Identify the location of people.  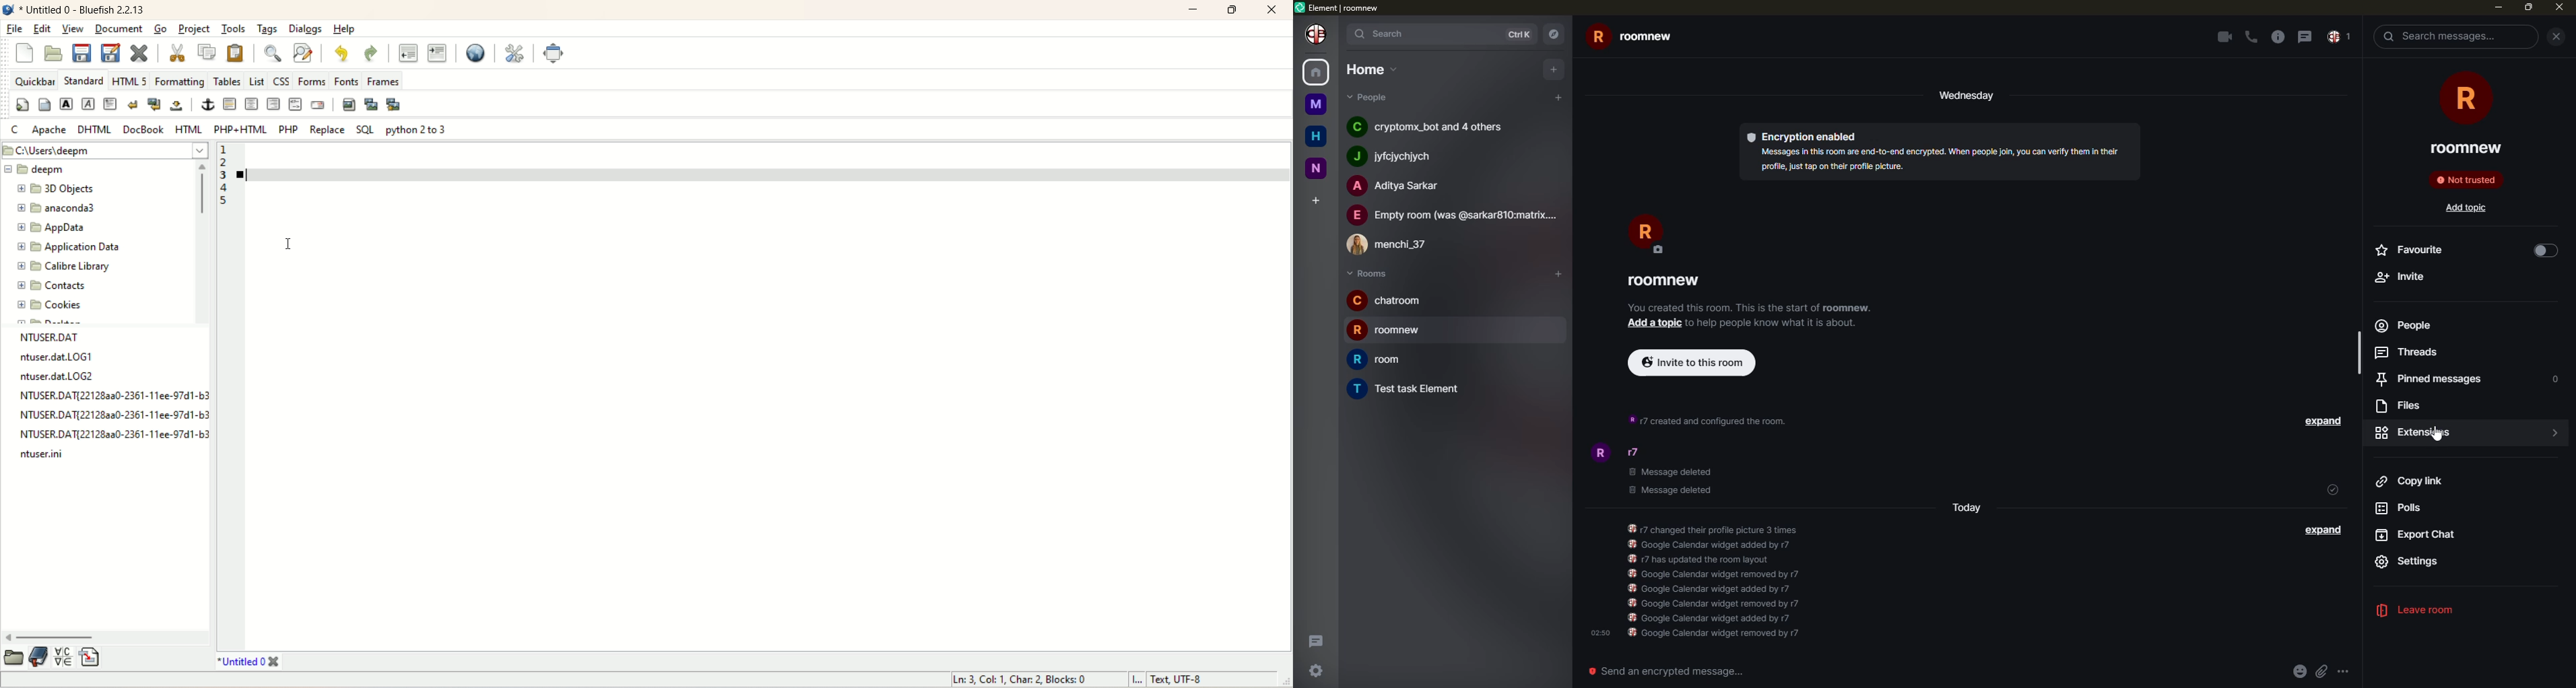
(2400, 325).